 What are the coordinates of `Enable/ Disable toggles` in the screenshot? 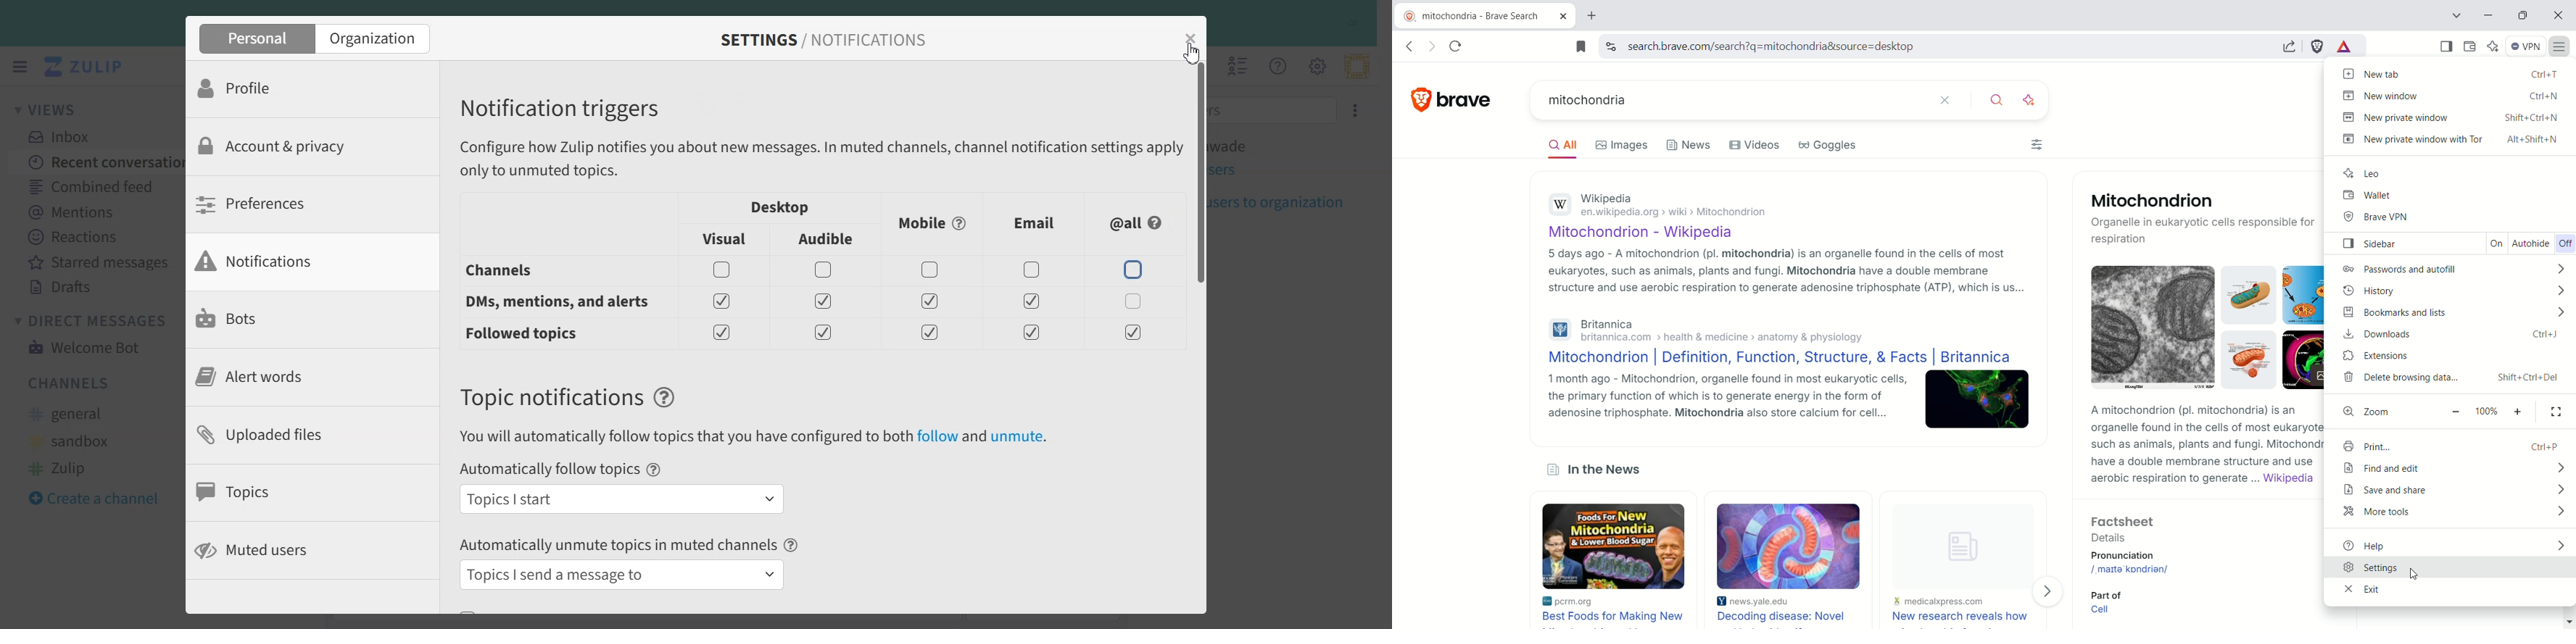 It's located at (926, 301).